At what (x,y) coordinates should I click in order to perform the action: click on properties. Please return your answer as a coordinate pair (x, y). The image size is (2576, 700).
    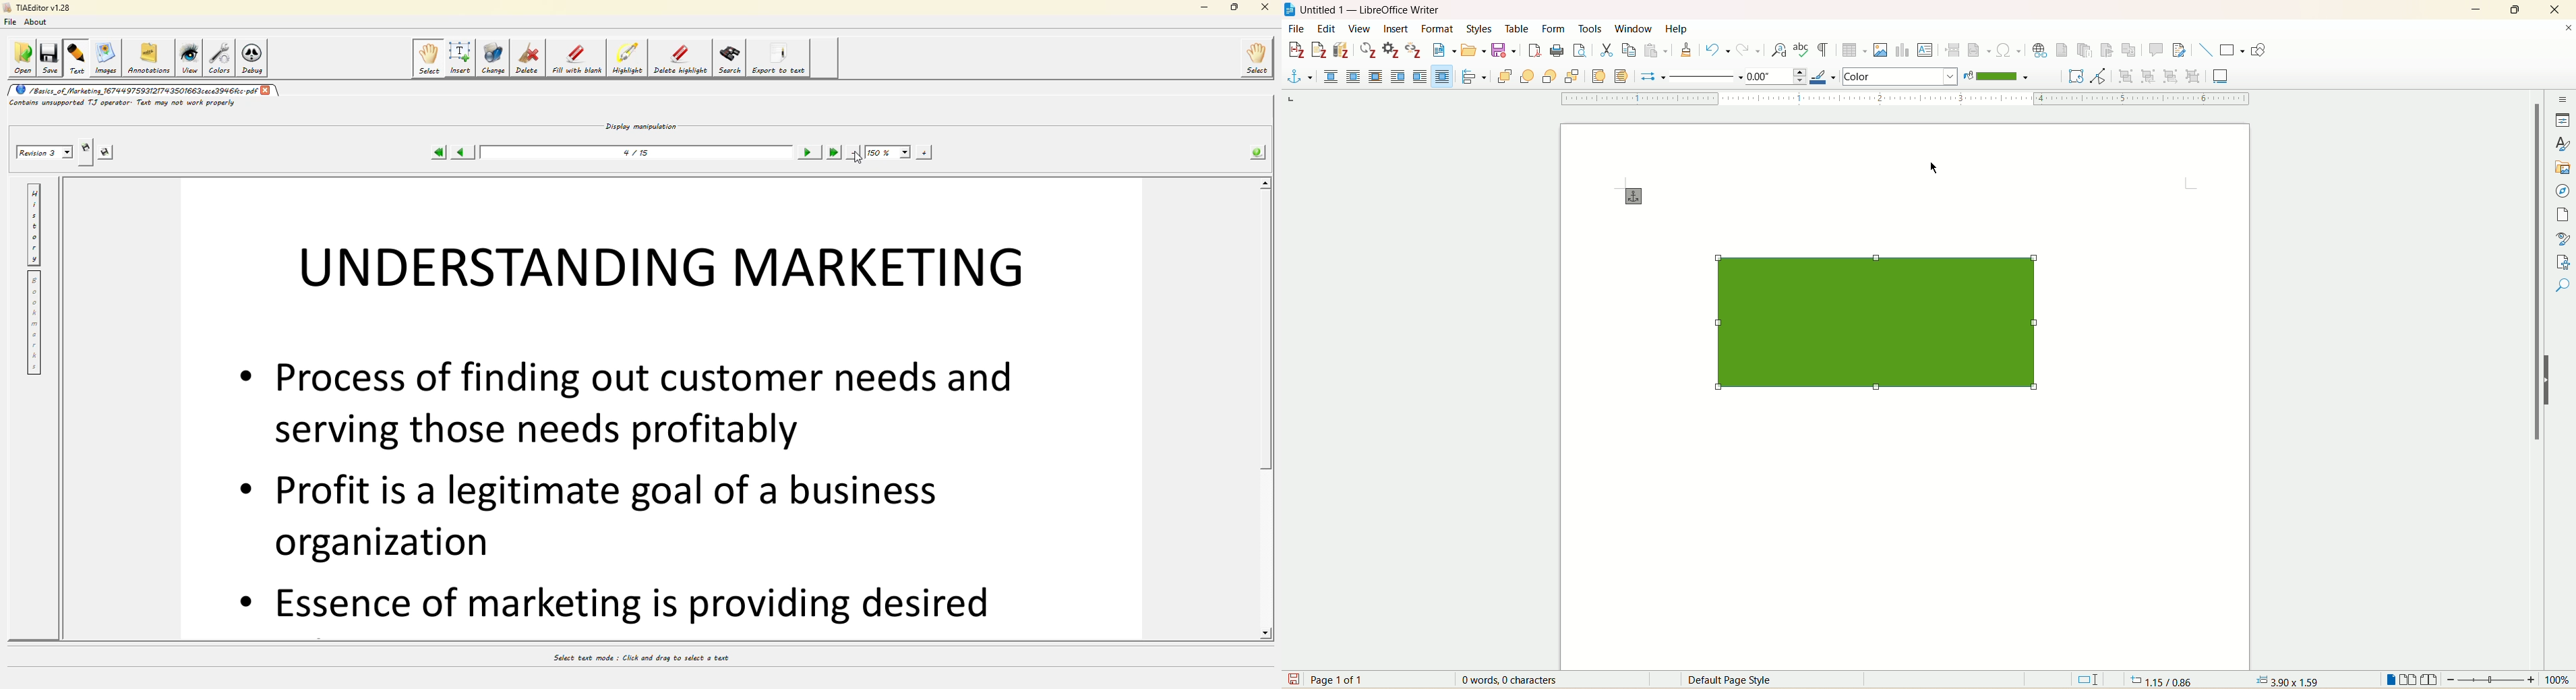
    Looking at the image, I should click on (2563, 121).